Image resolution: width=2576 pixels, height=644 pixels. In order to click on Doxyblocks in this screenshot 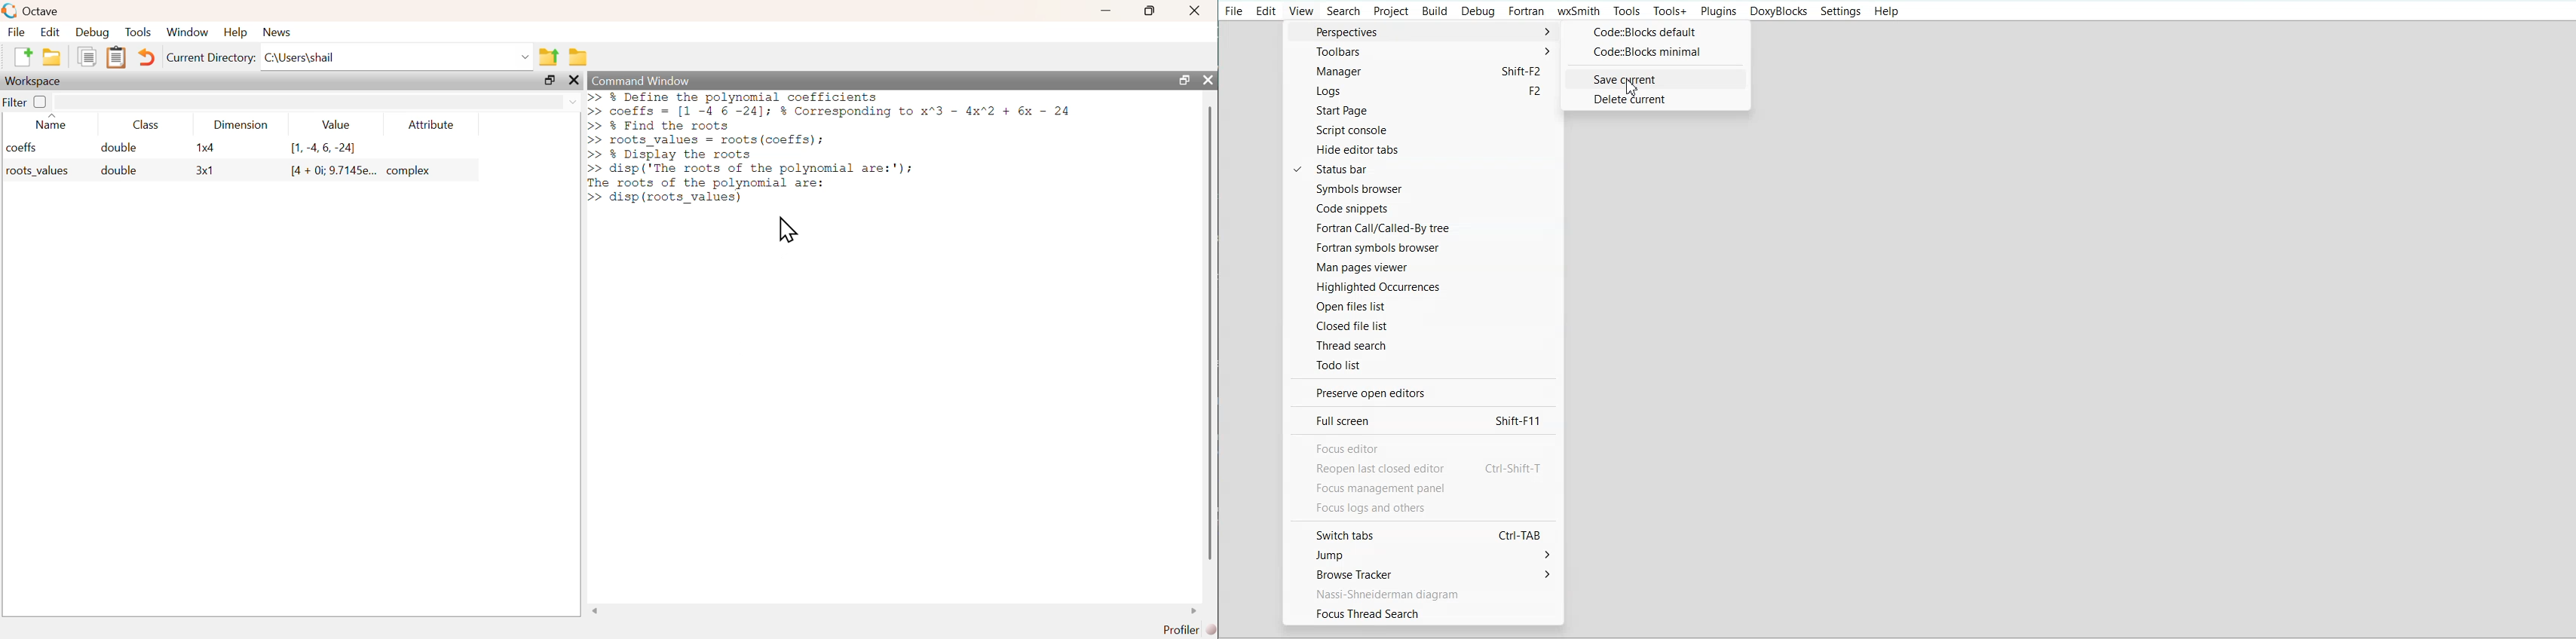, I will do `click(1778, 11)`.